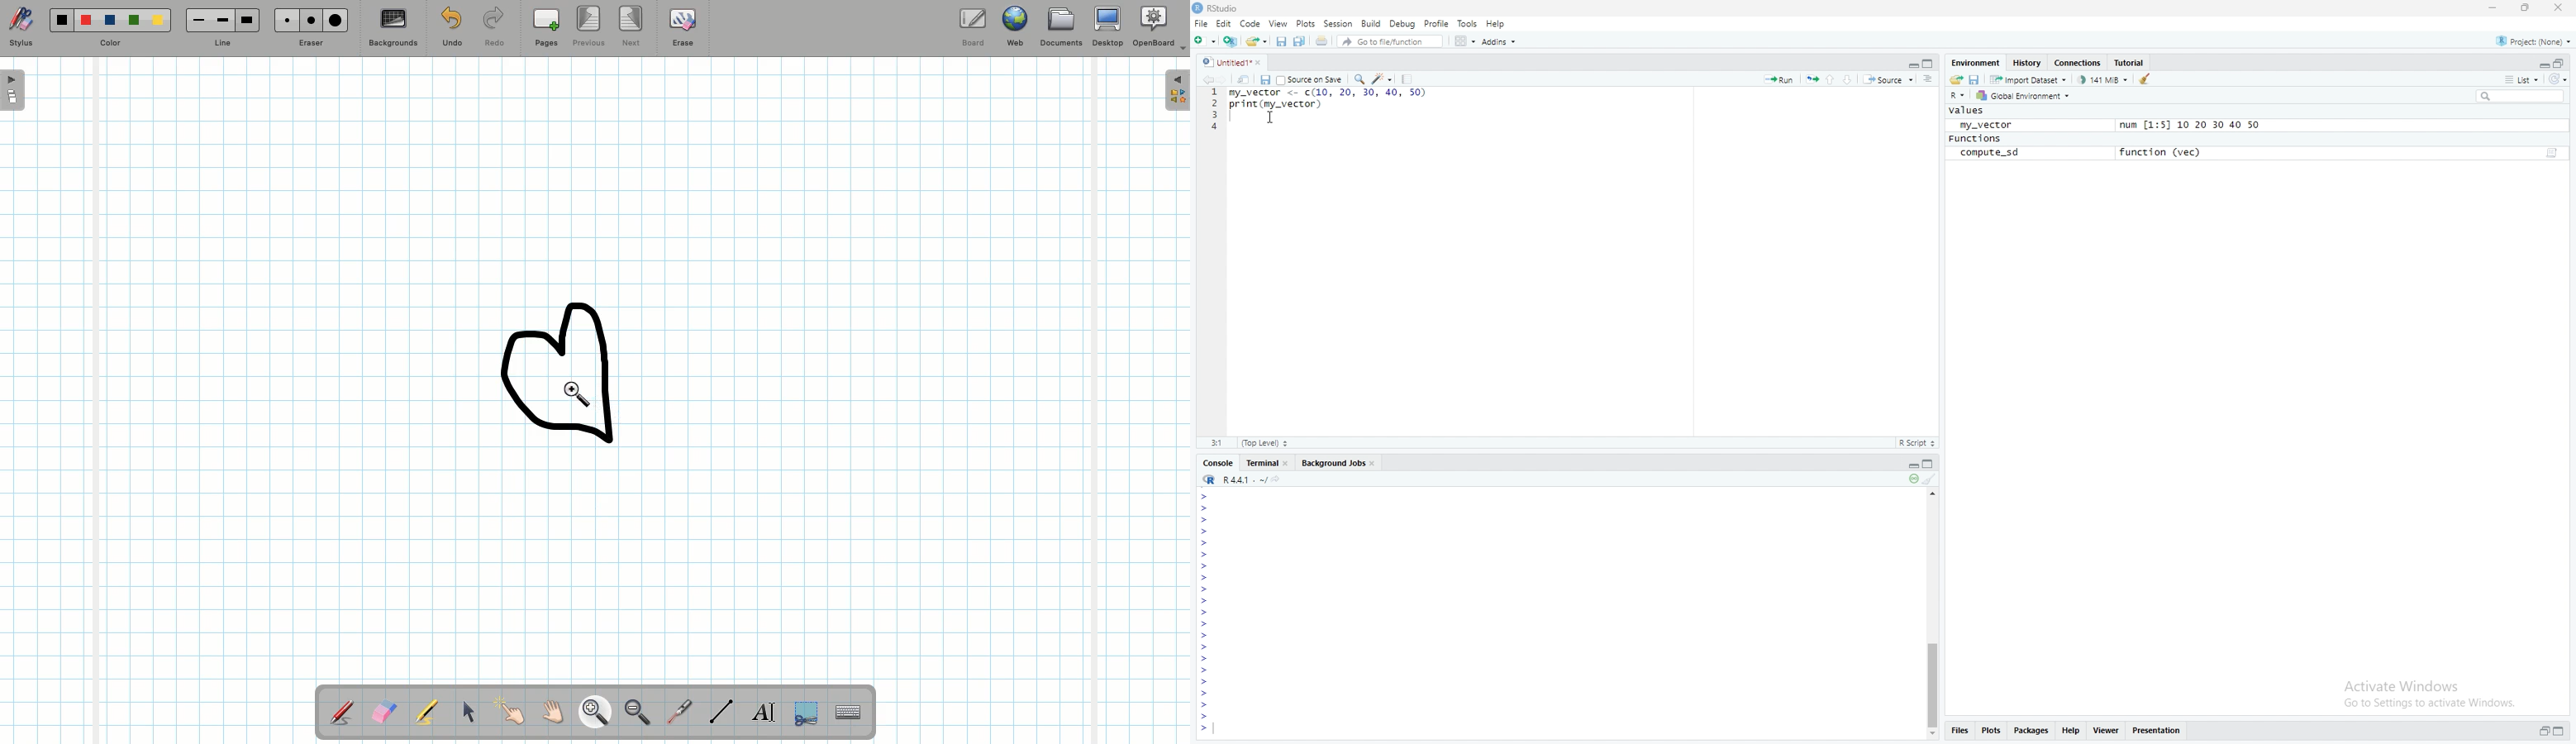 The height and width of the screenshot is (756, 2576). I want to click on Close, so click(2557, 8).